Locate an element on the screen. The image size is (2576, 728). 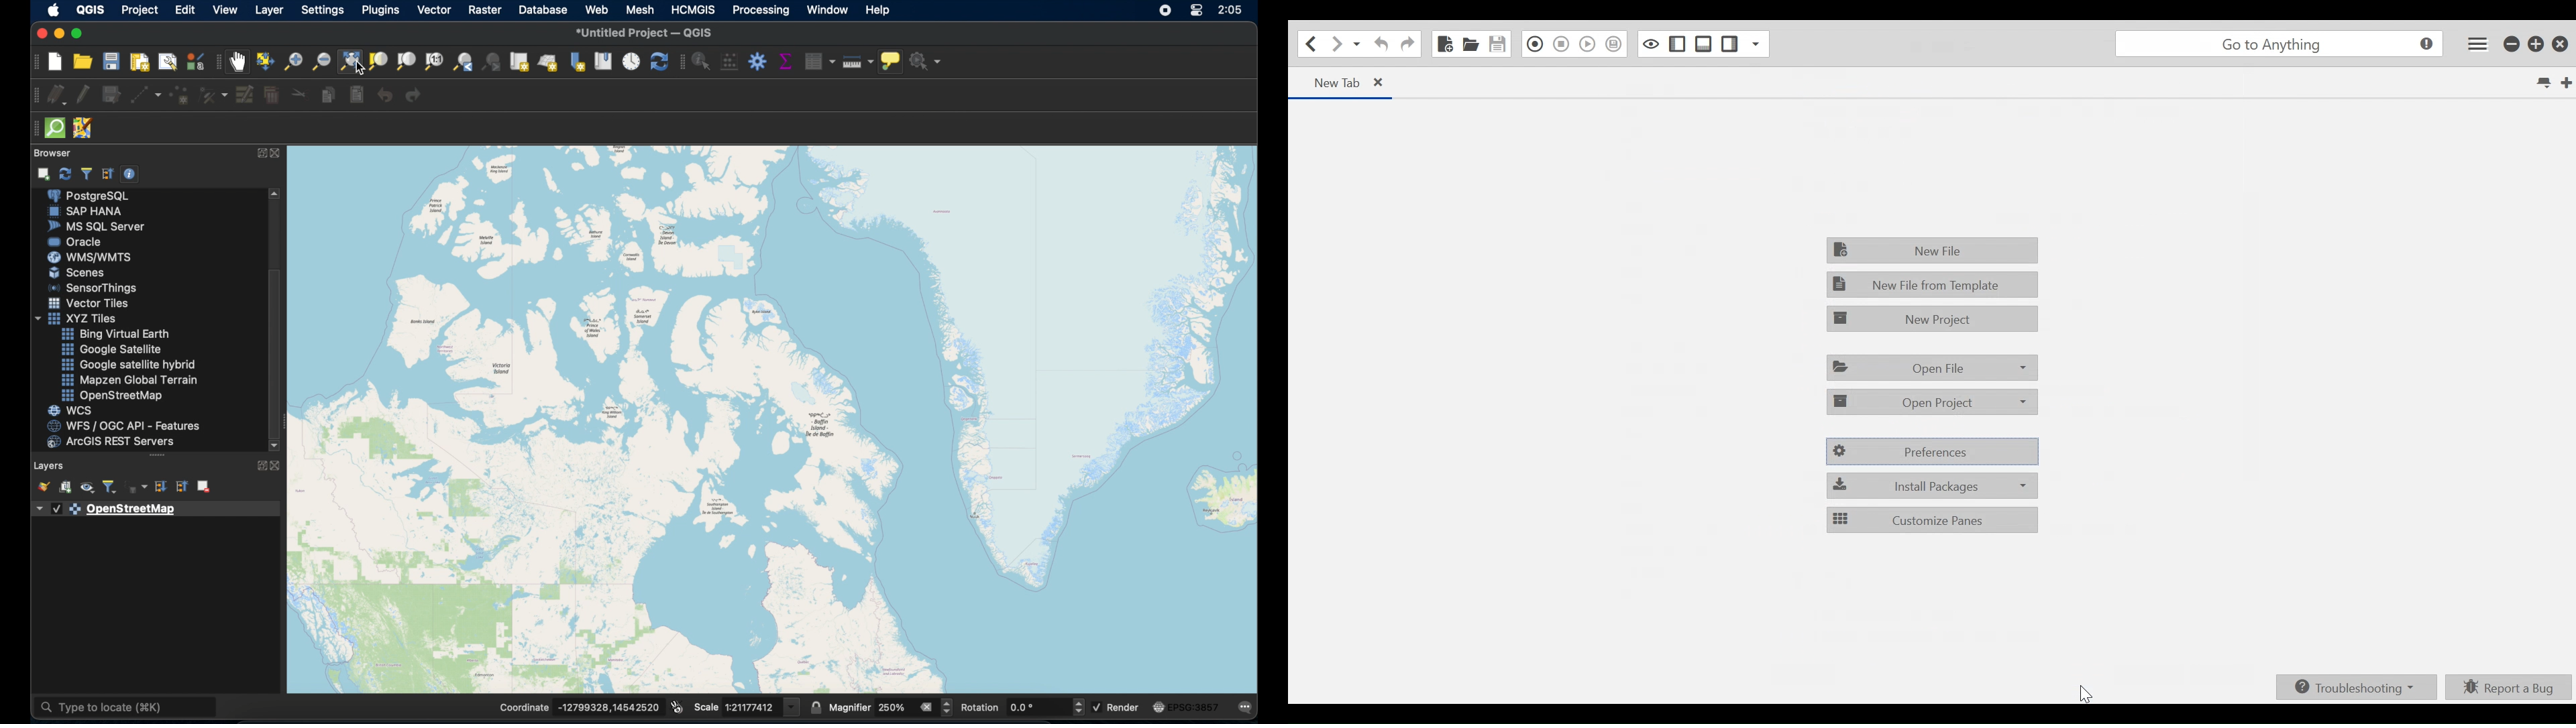
icon is located at coordinates (75, 510).